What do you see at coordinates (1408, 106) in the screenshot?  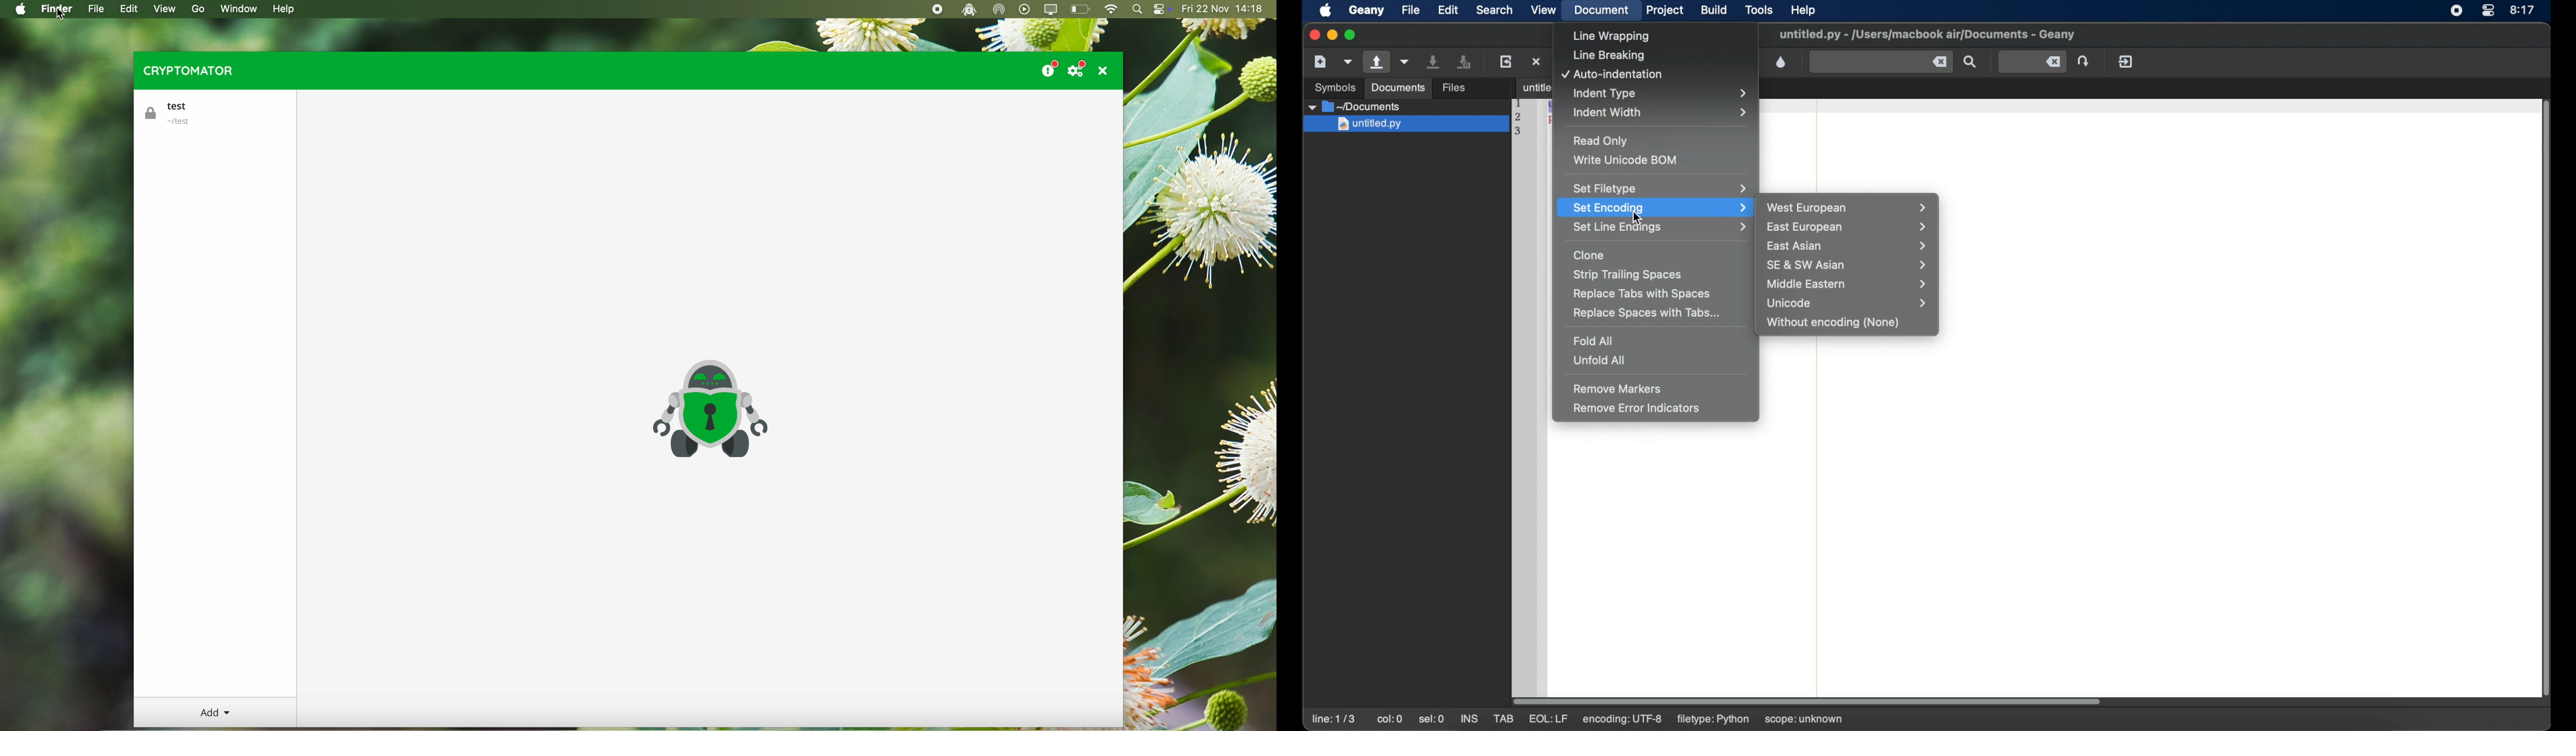 I see `untitled.py` at bounding box center [1408, 106].